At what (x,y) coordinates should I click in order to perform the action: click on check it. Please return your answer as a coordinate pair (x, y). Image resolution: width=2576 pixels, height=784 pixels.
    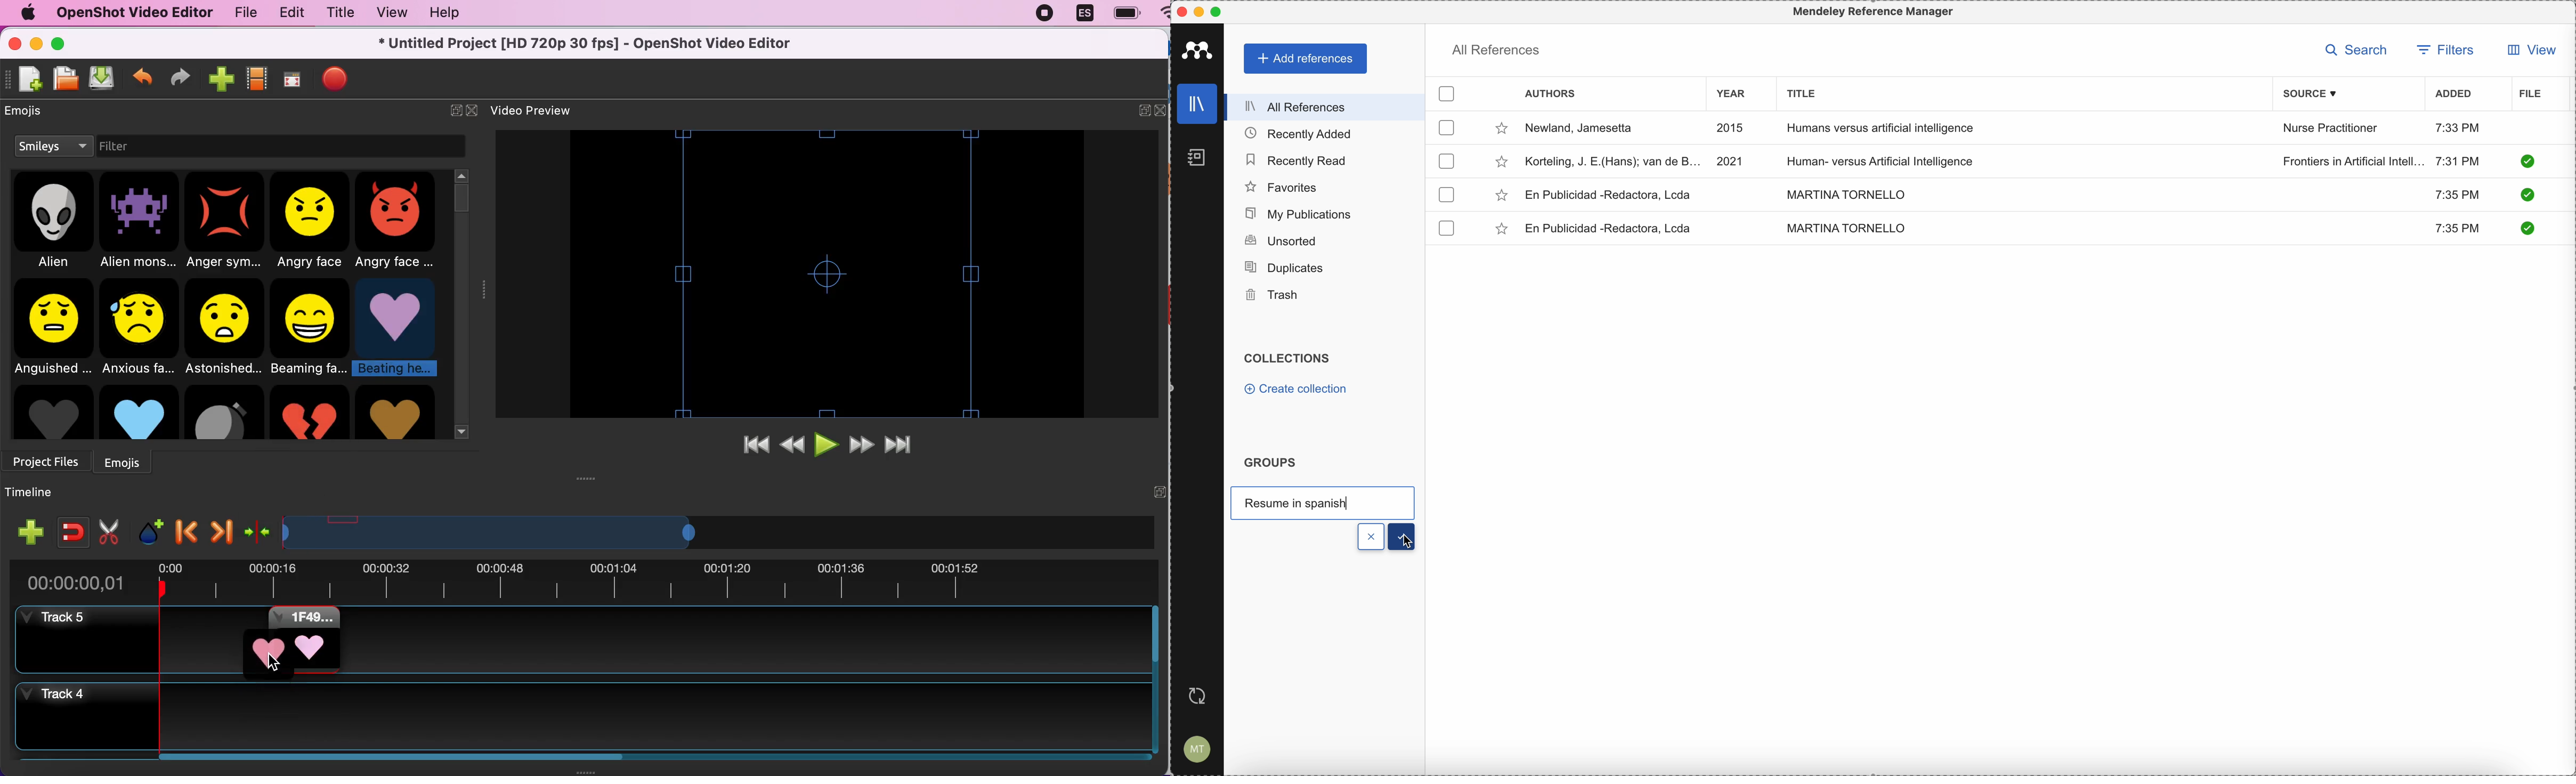
    Looking at the image, I should click on (2527, 228).